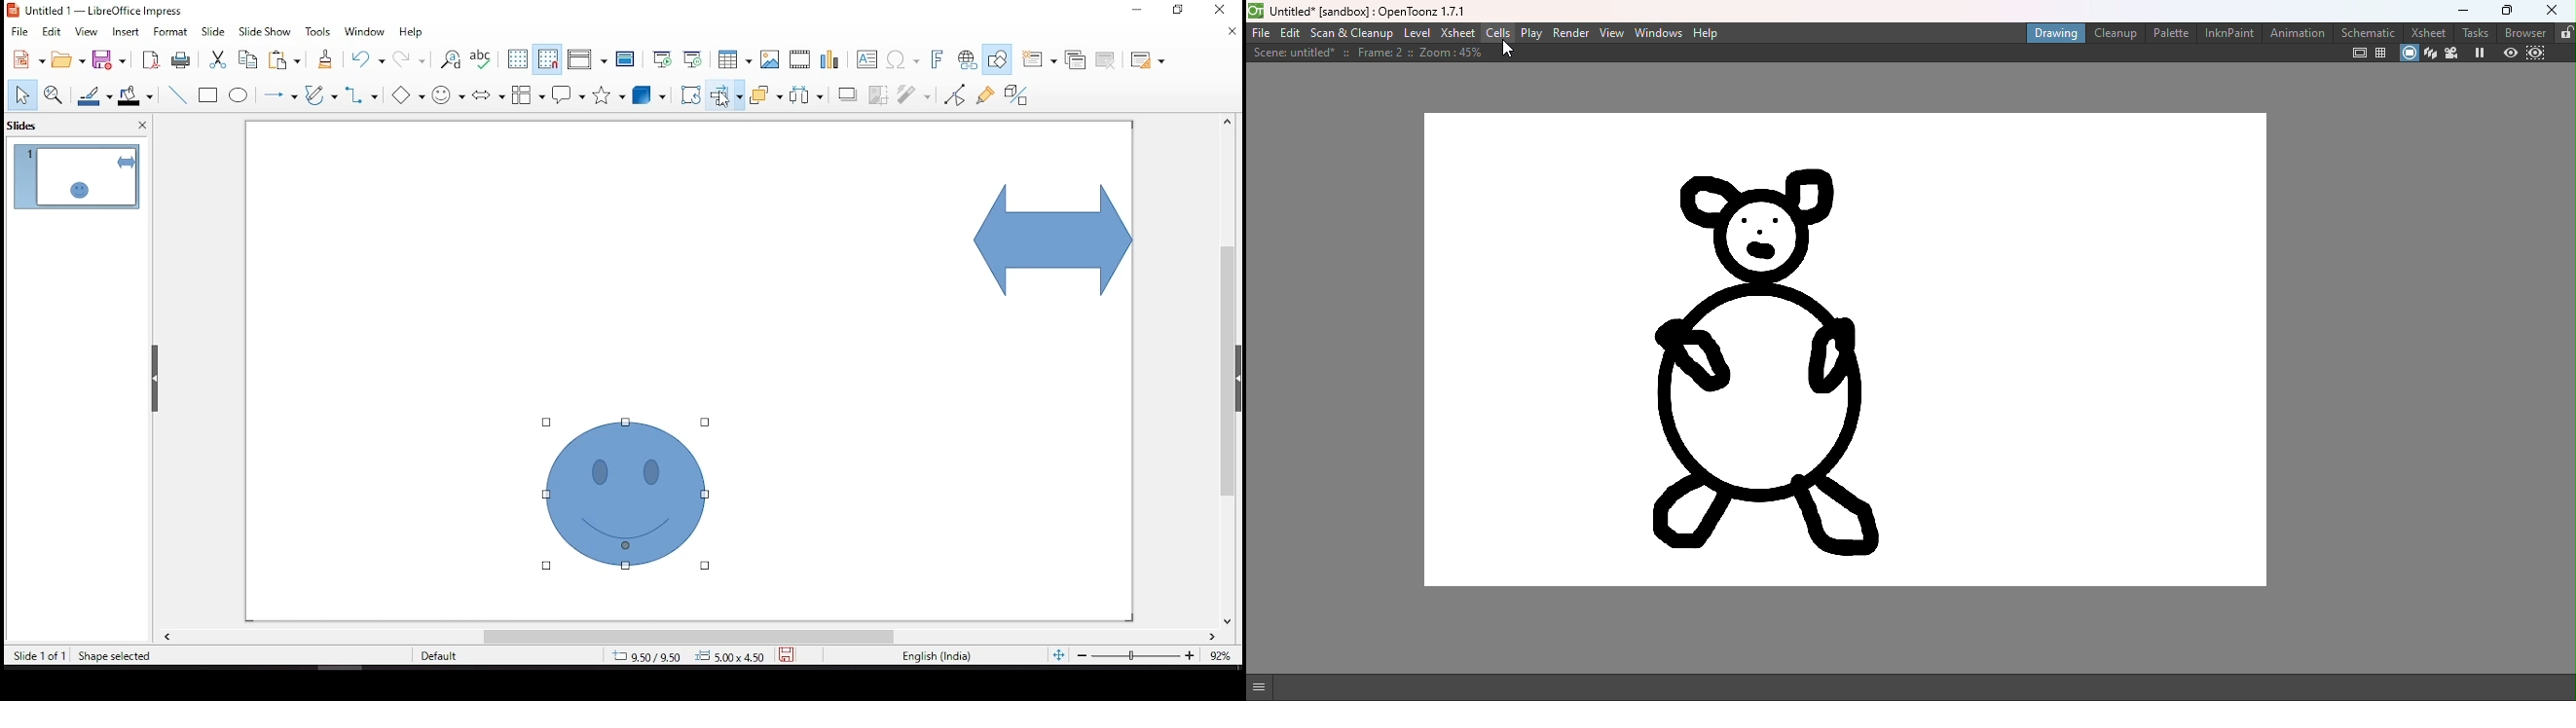 This screenshot has width=2576, height=728. Describe the element at coordinates (290, 61) in the screenshot. I see `paste` at that location.